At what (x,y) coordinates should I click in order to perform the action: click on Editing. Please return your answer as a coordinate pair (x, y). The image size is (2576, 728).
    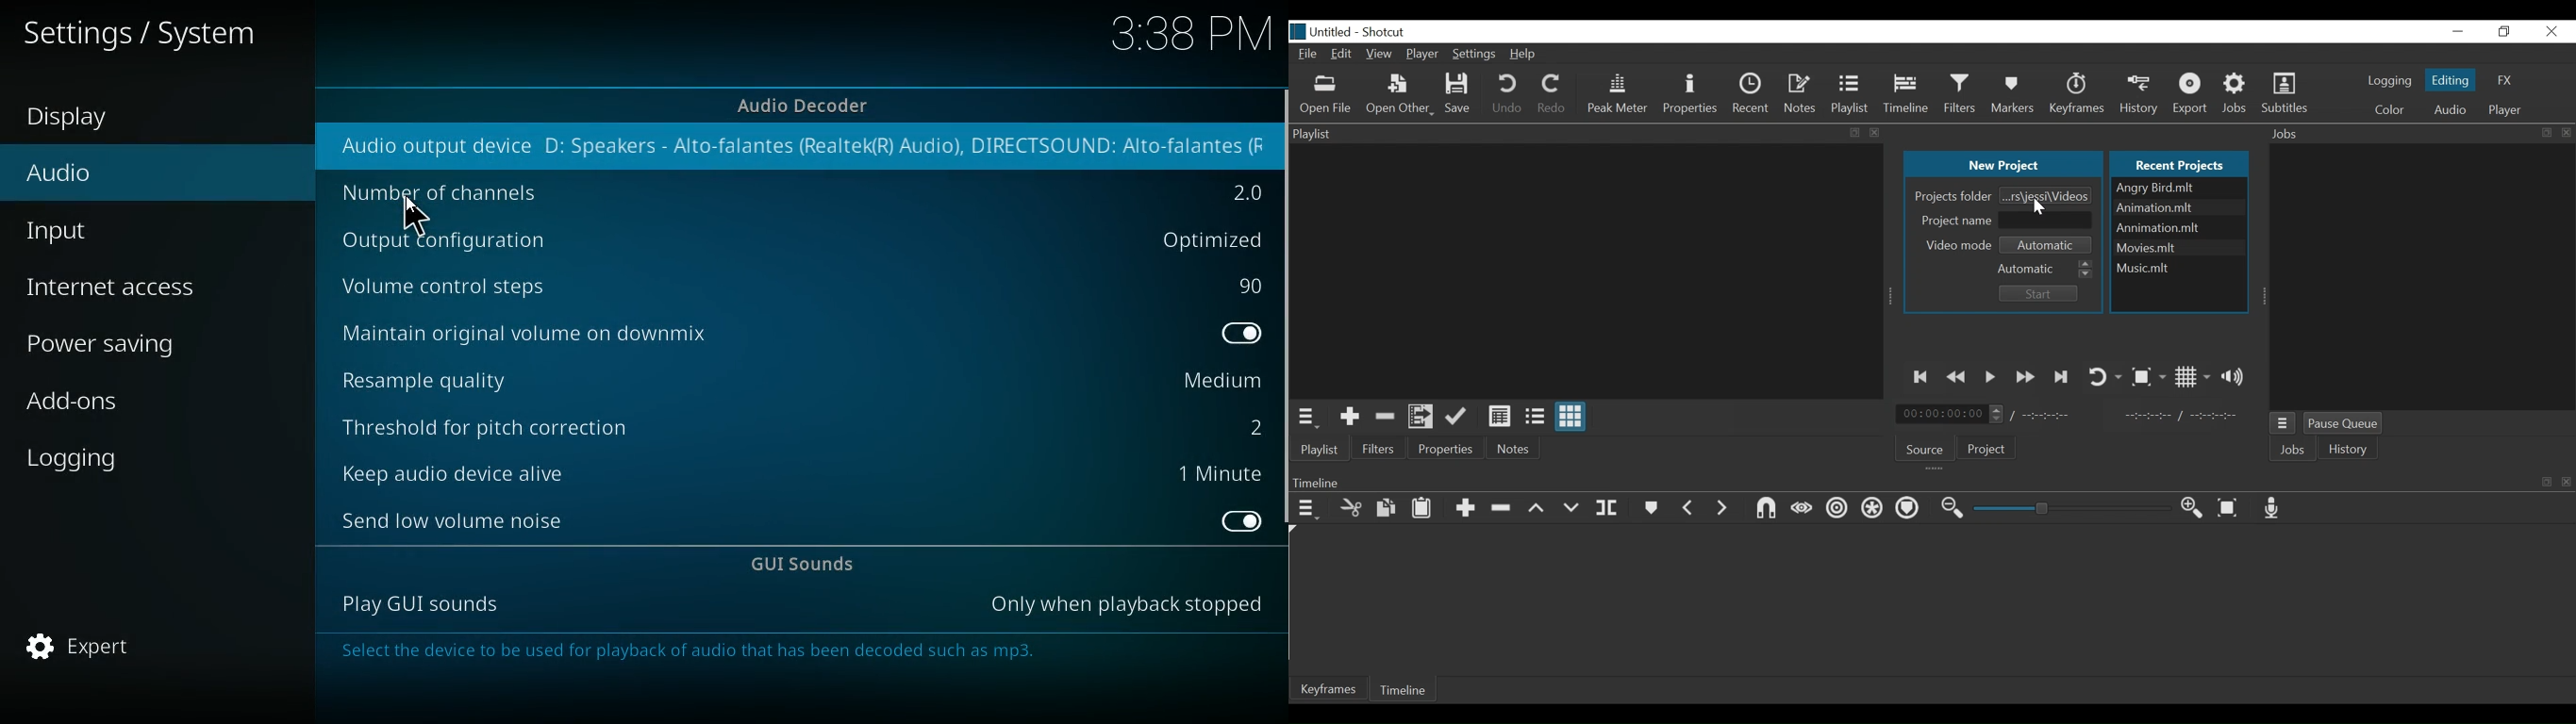
    Looking at the image, I should click on (2449, 79).